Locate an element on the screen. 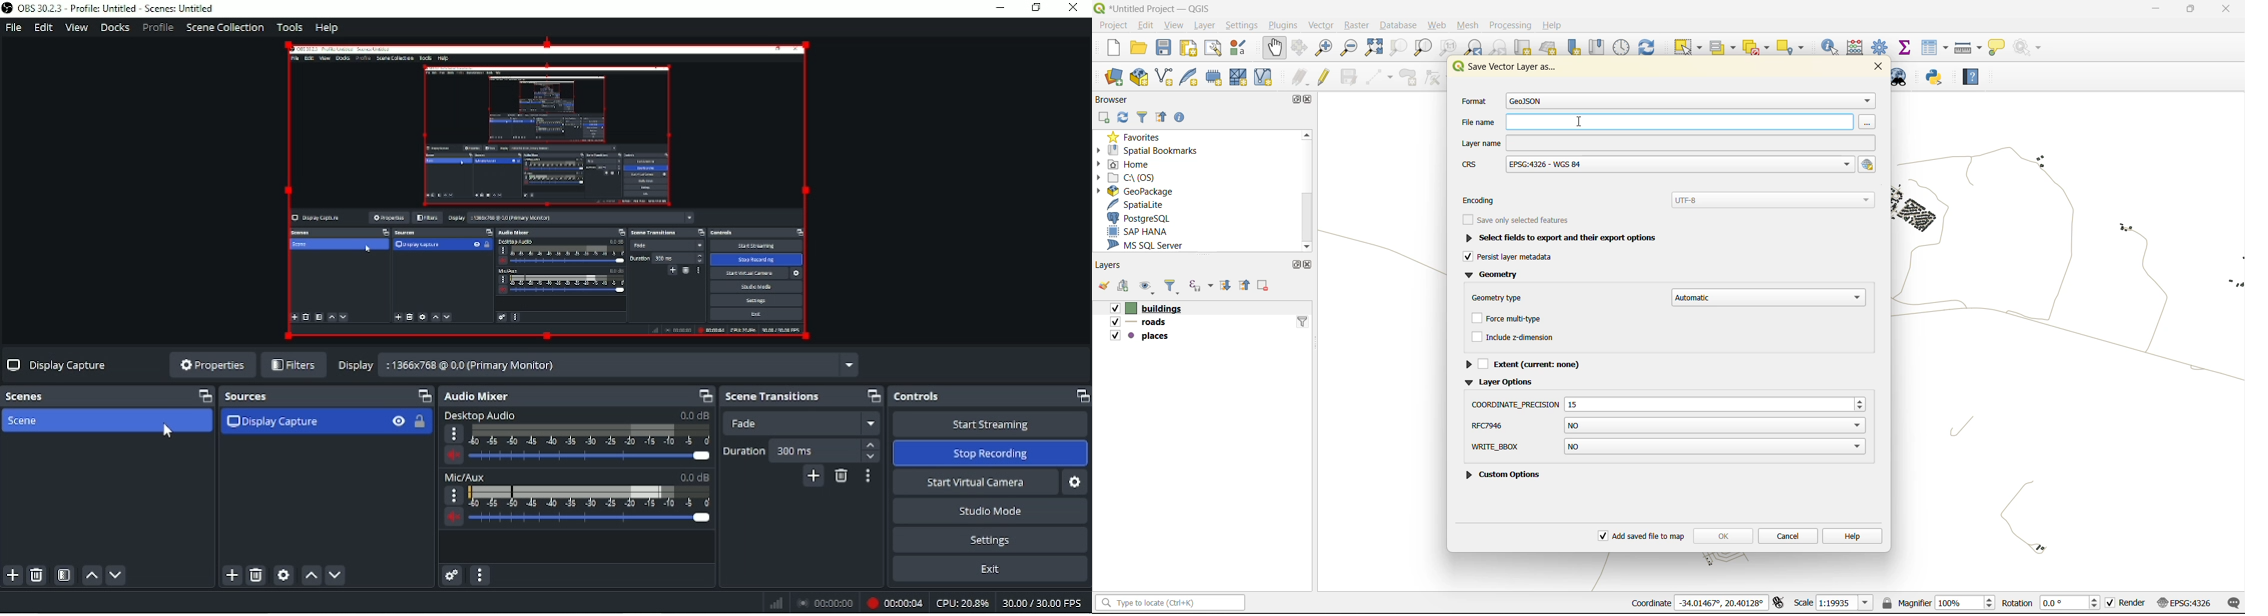 This screenshot has width=2268, height=616. Display Capture is located at coordinates (58, 364).